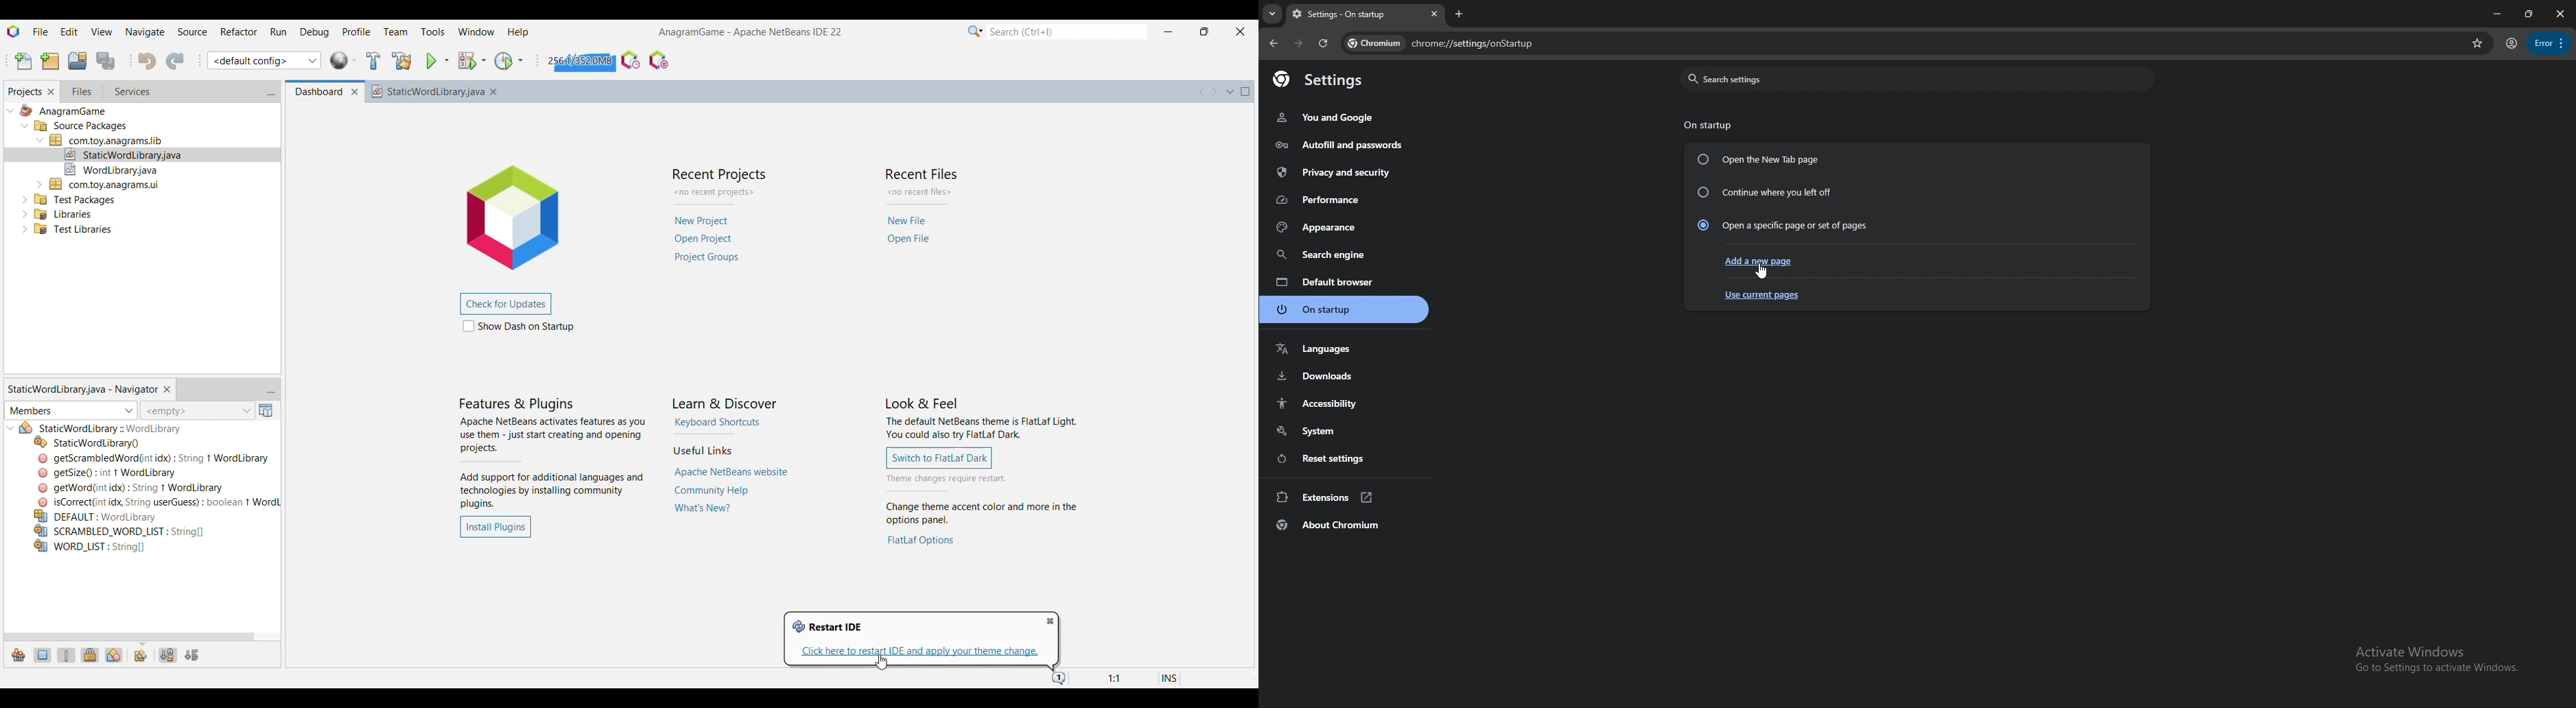 The width and height of the screenshot is (2576, 728). I want to click on Click to restart and apply change, so click(921, 652).